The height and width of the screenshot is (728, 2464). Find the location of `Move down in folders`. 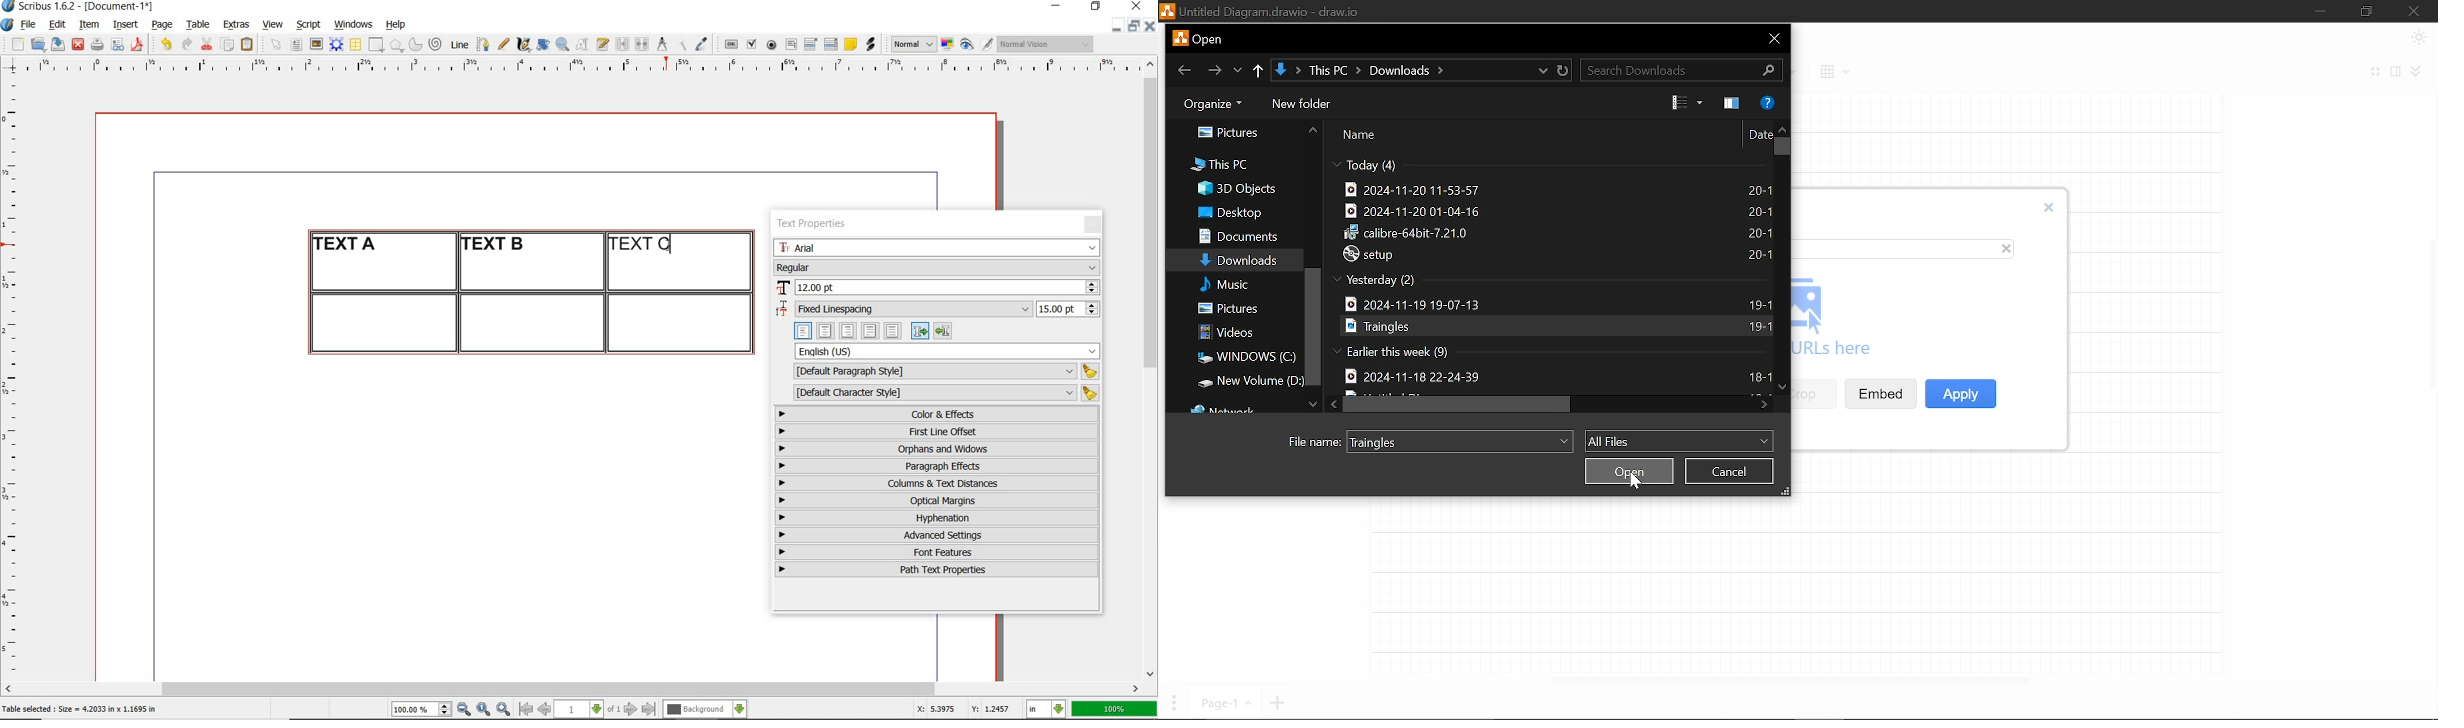

Move down in folders is located at coordinates (1313, 403).